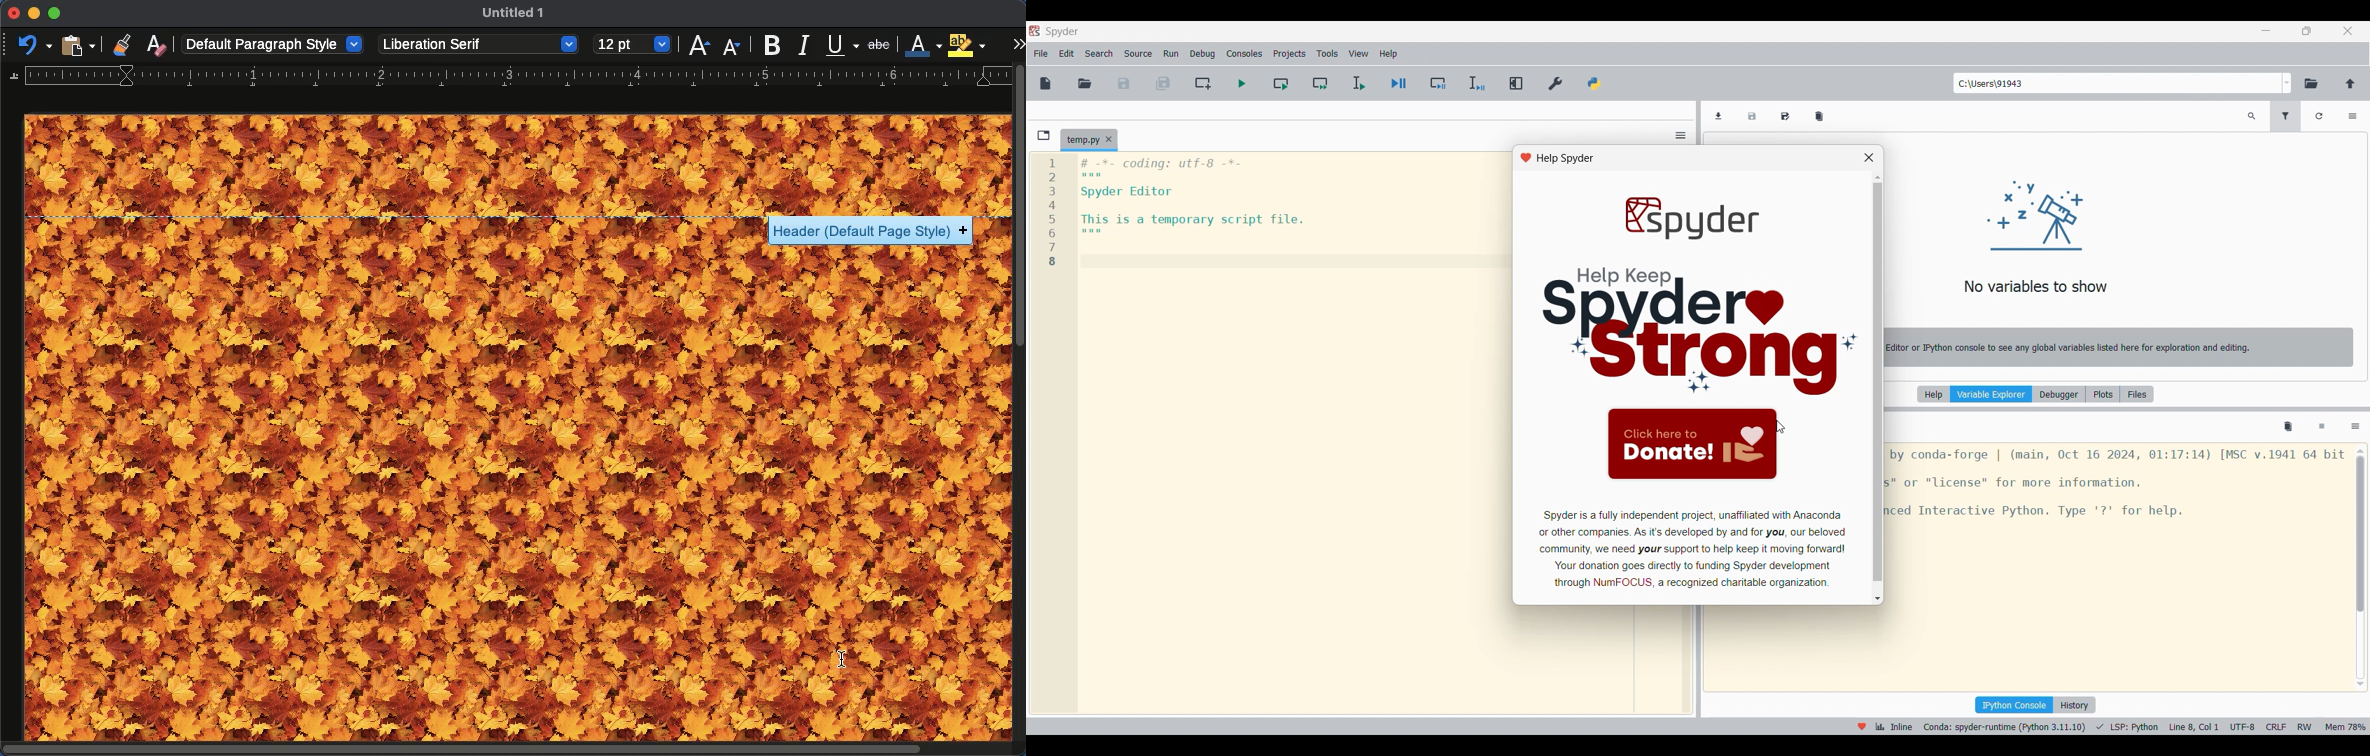 The width and height of the screenshot is (2380, 756). What do you see at coordinates (1881, 725) in the screenshot?
I see `inline` at bounding box center [1881, 725].